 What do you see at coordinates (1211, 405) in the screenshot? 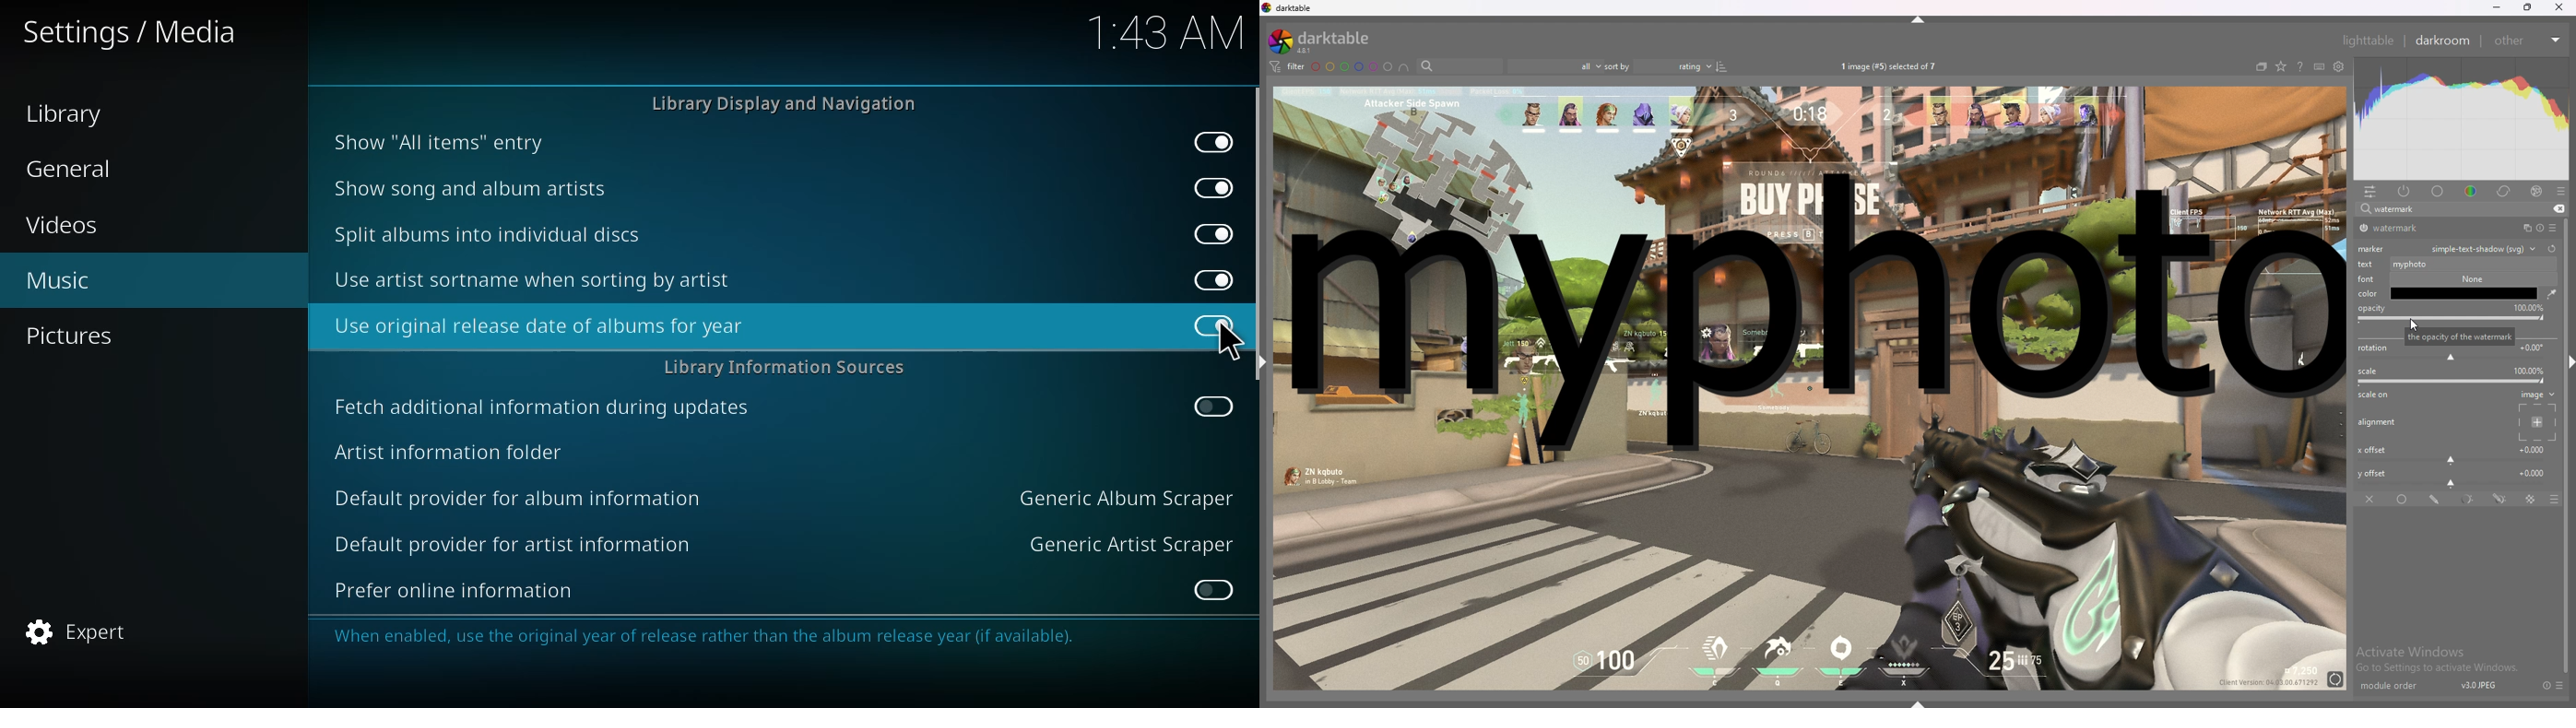
I see `enable` at bounding box center [1211, 405].